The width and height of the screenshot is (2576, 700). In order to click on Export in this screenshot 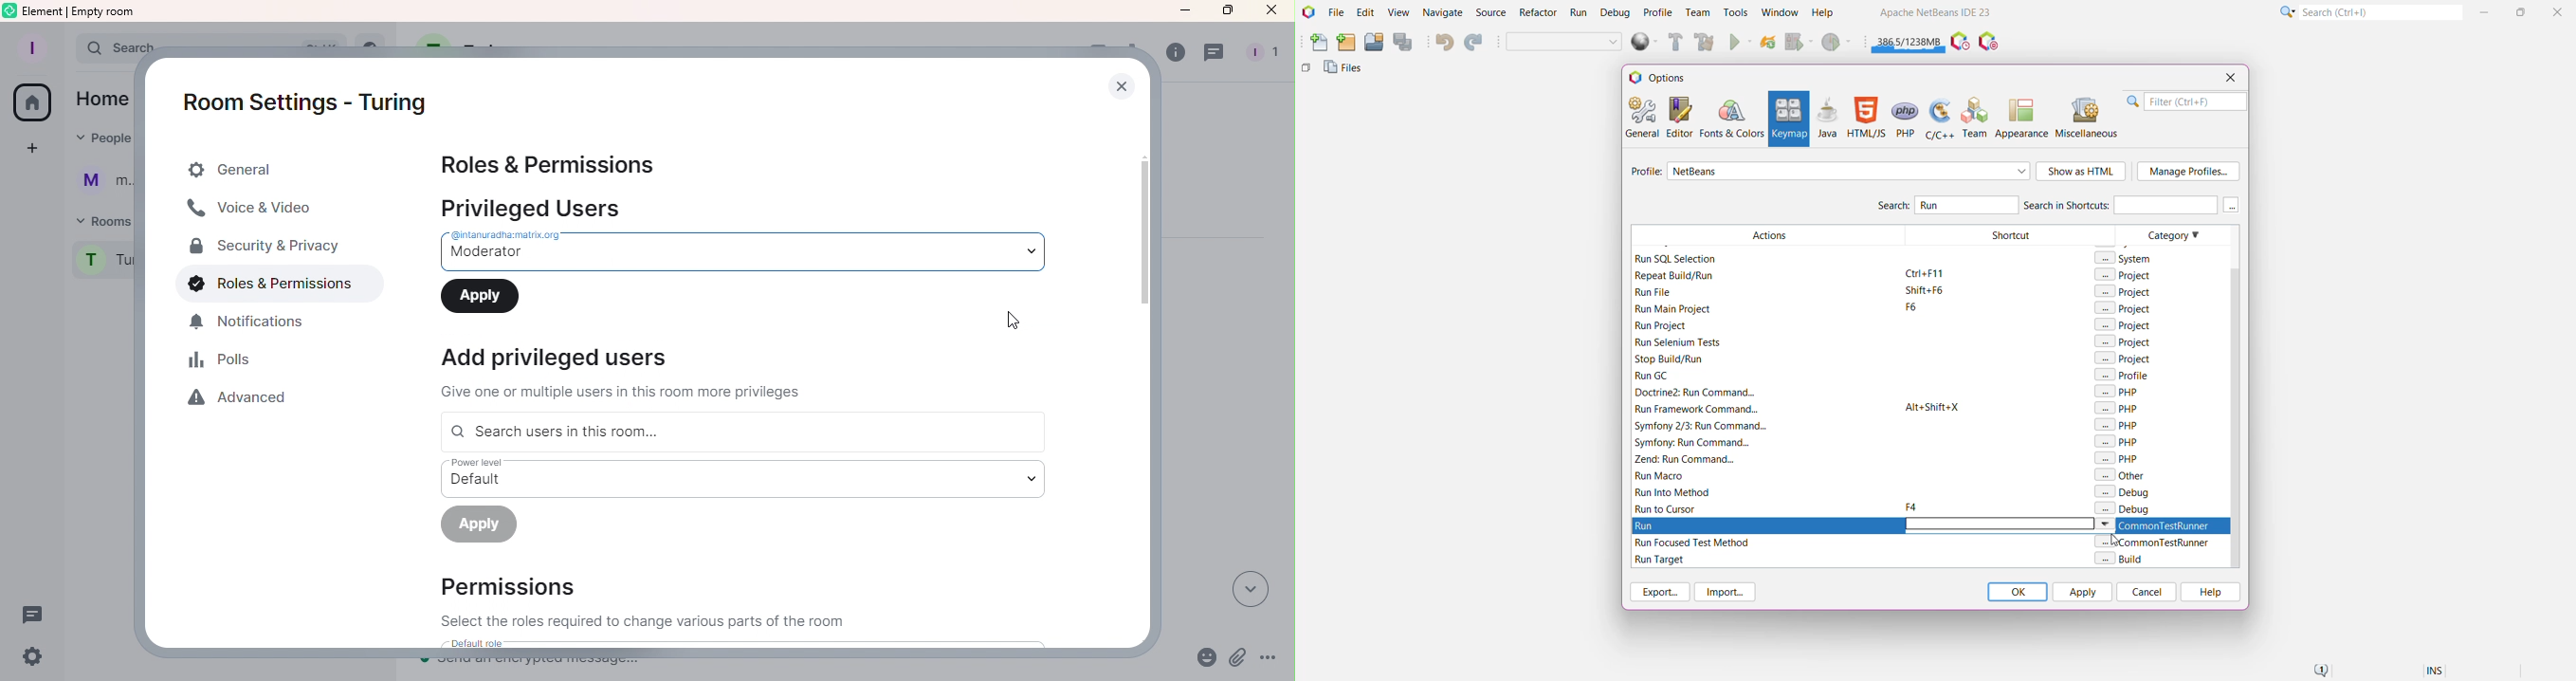, I will do `click(1658, 592)`.